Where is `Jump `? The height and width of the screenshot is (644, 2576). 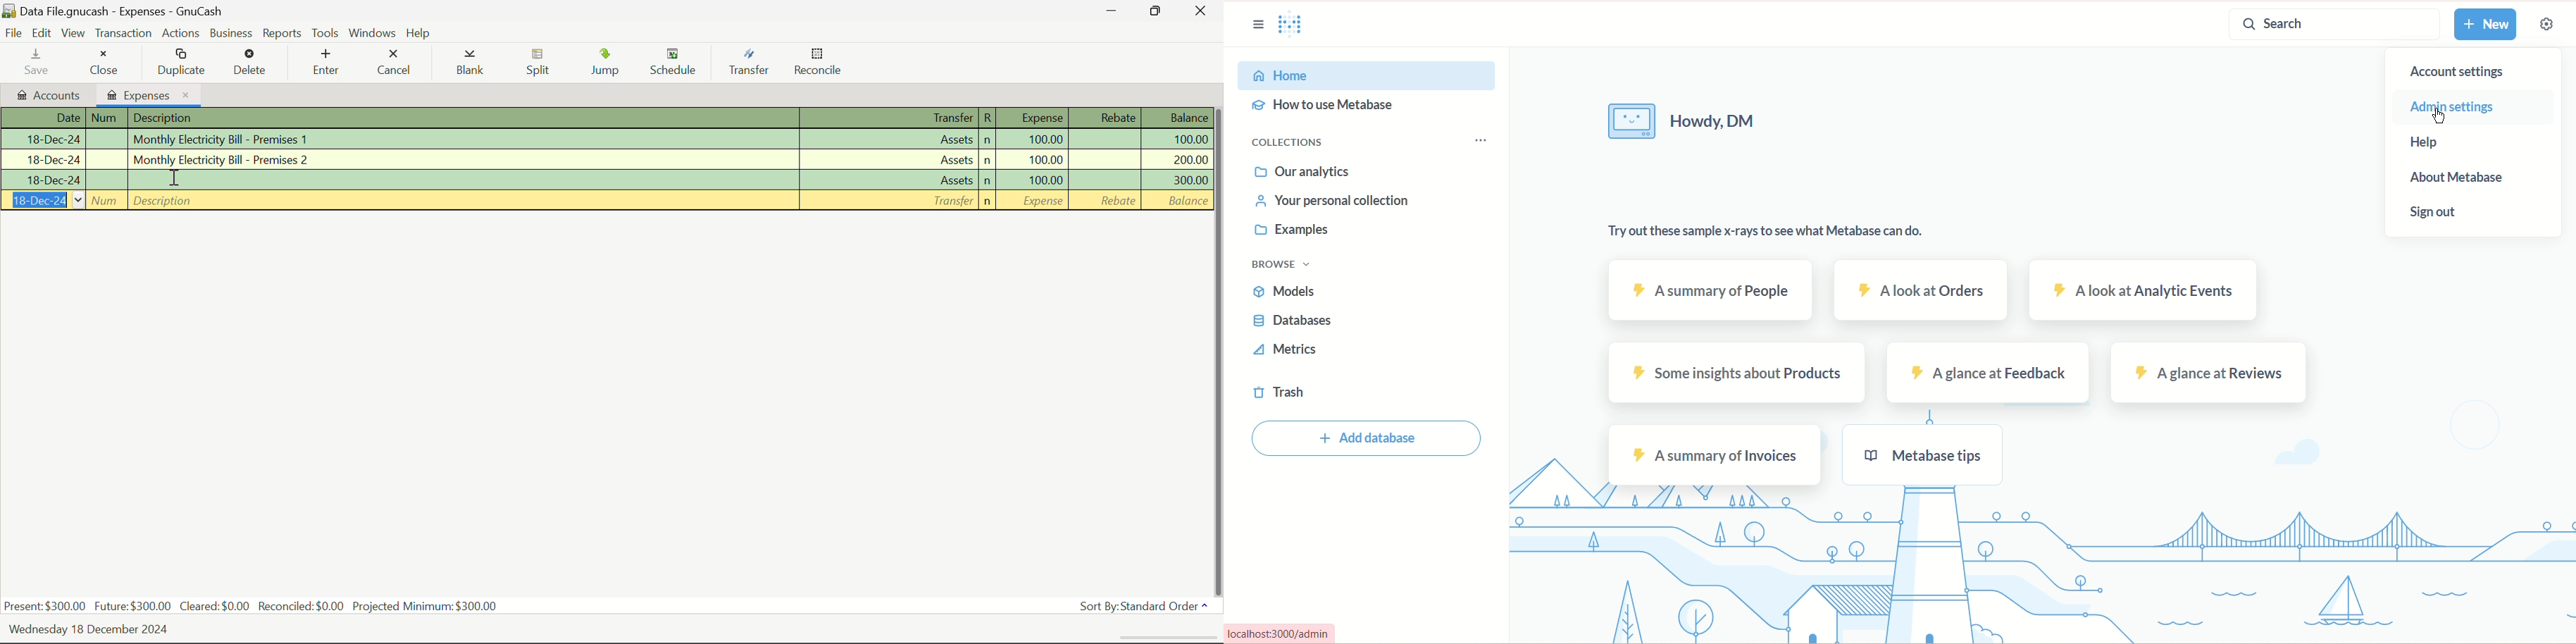 Jump  is located at coordinates (611, 64).